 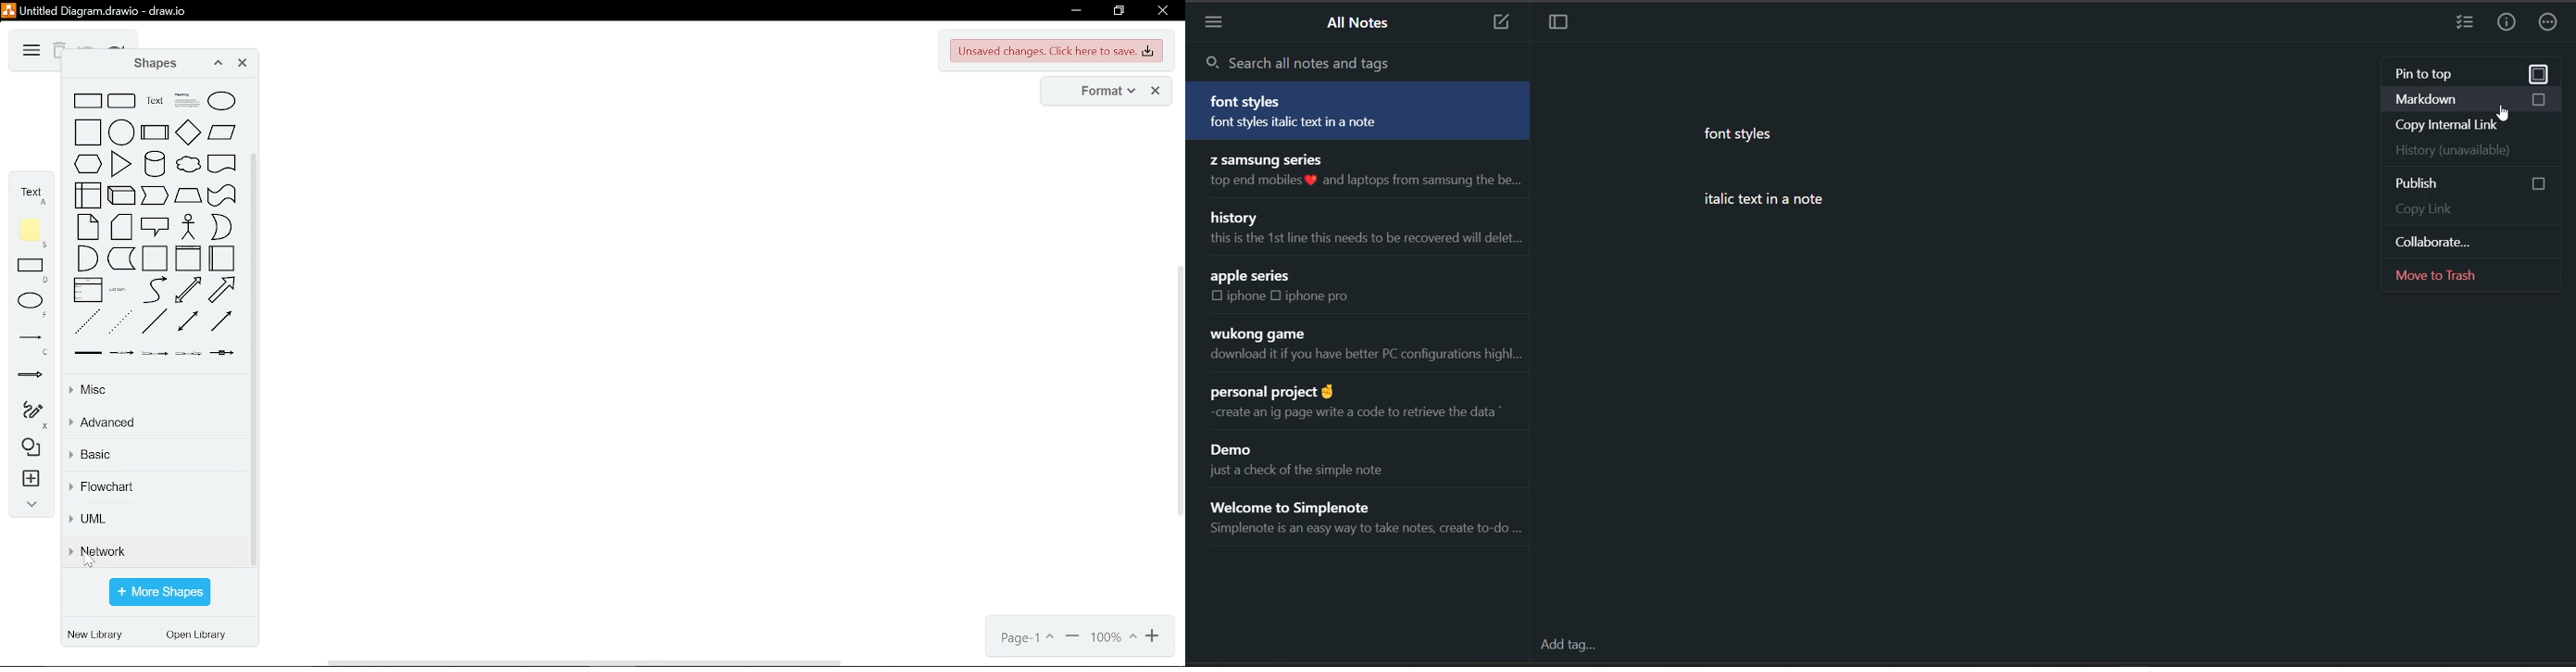 I want to click on list, so click(x=88, y=289).